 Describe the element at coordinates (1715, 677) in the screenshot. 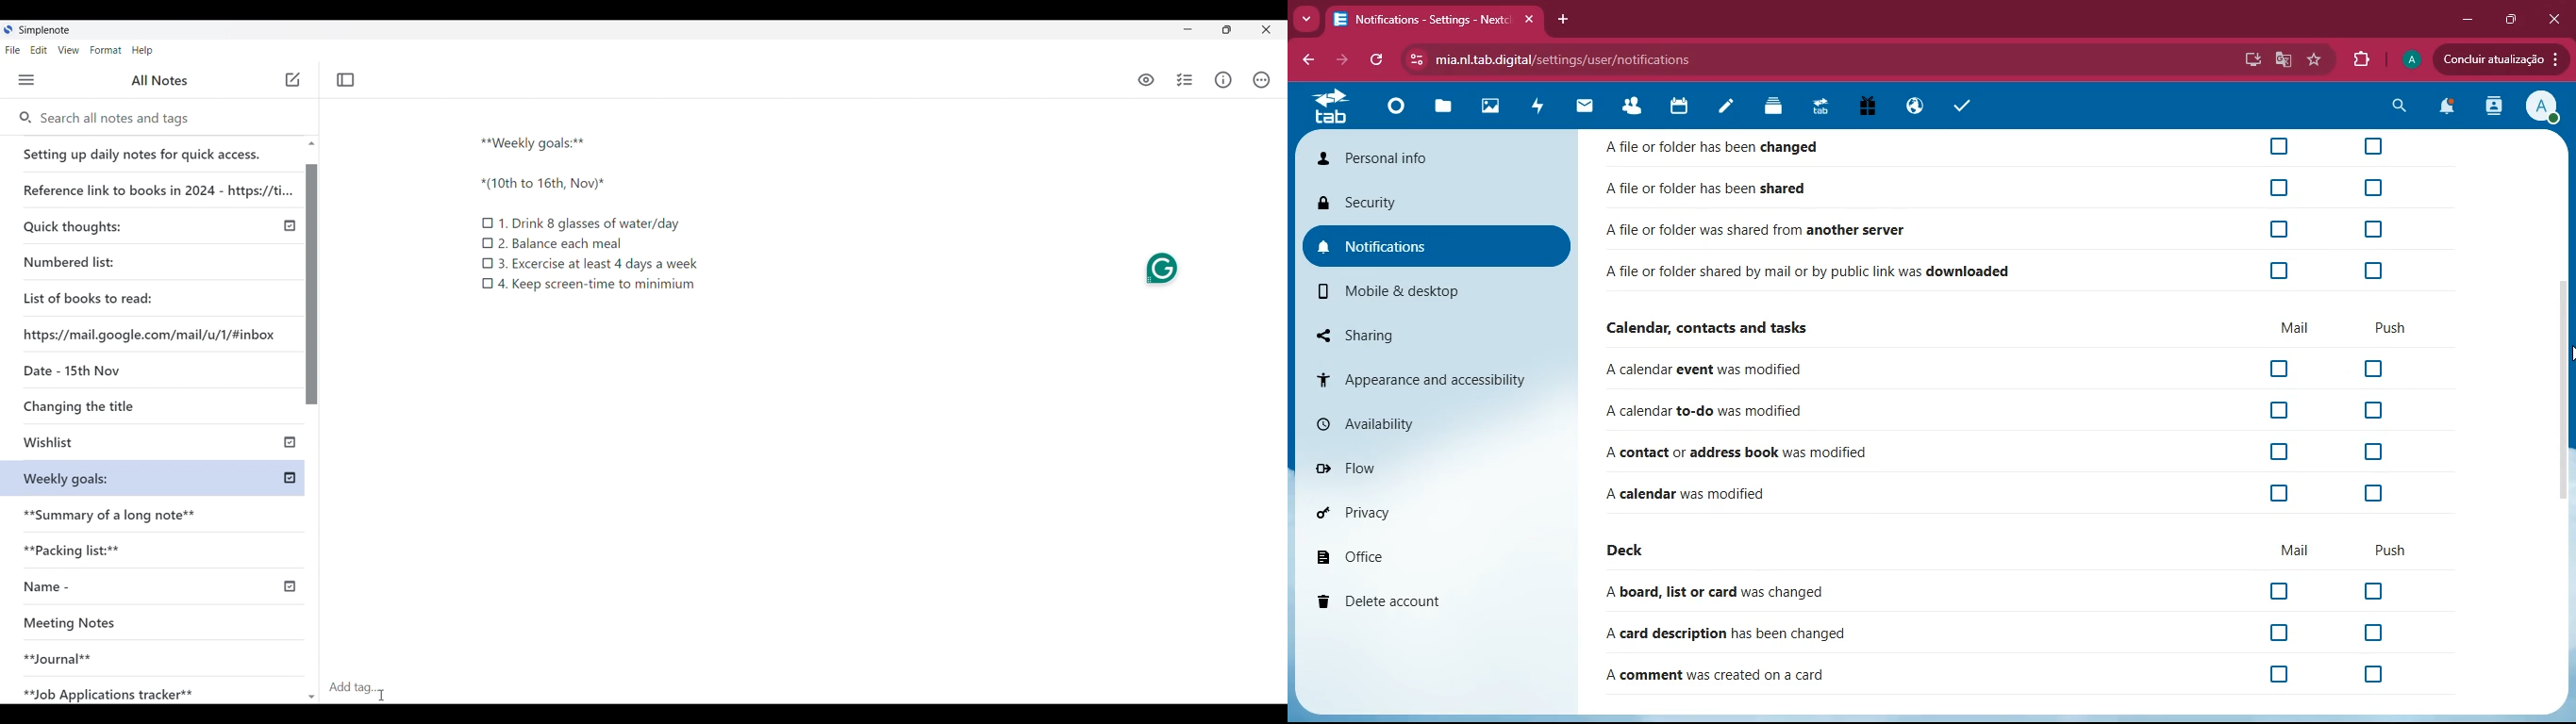

I see `A comment was created on a card` at that location.